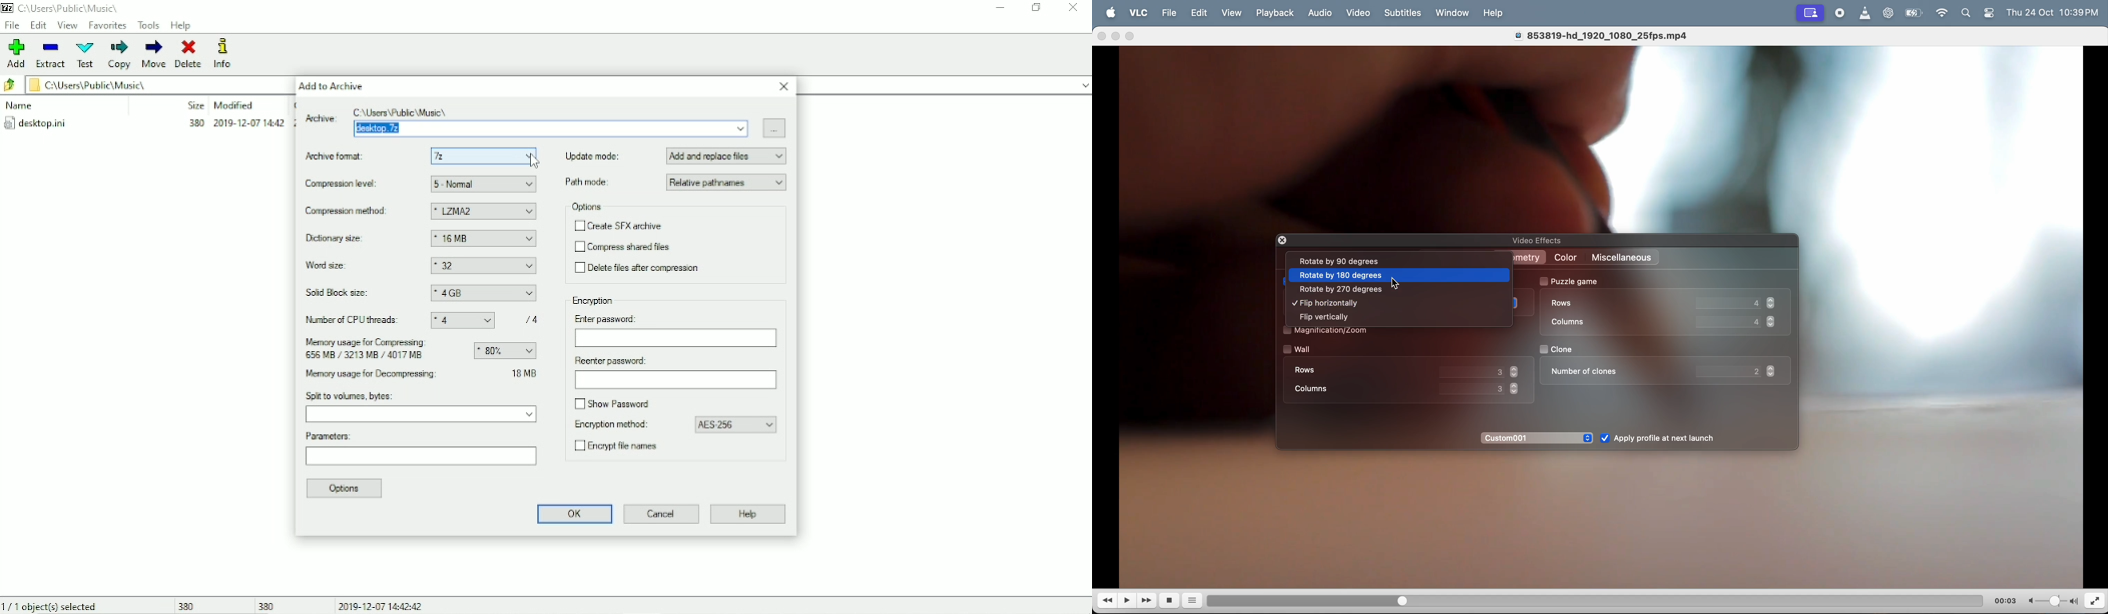 This screenshot has width=2128, height=616. What do you see at coordinates (1339, 262) in the screenshot?
I see `rotates by 90 degree` at bounding box center [1339, 262].